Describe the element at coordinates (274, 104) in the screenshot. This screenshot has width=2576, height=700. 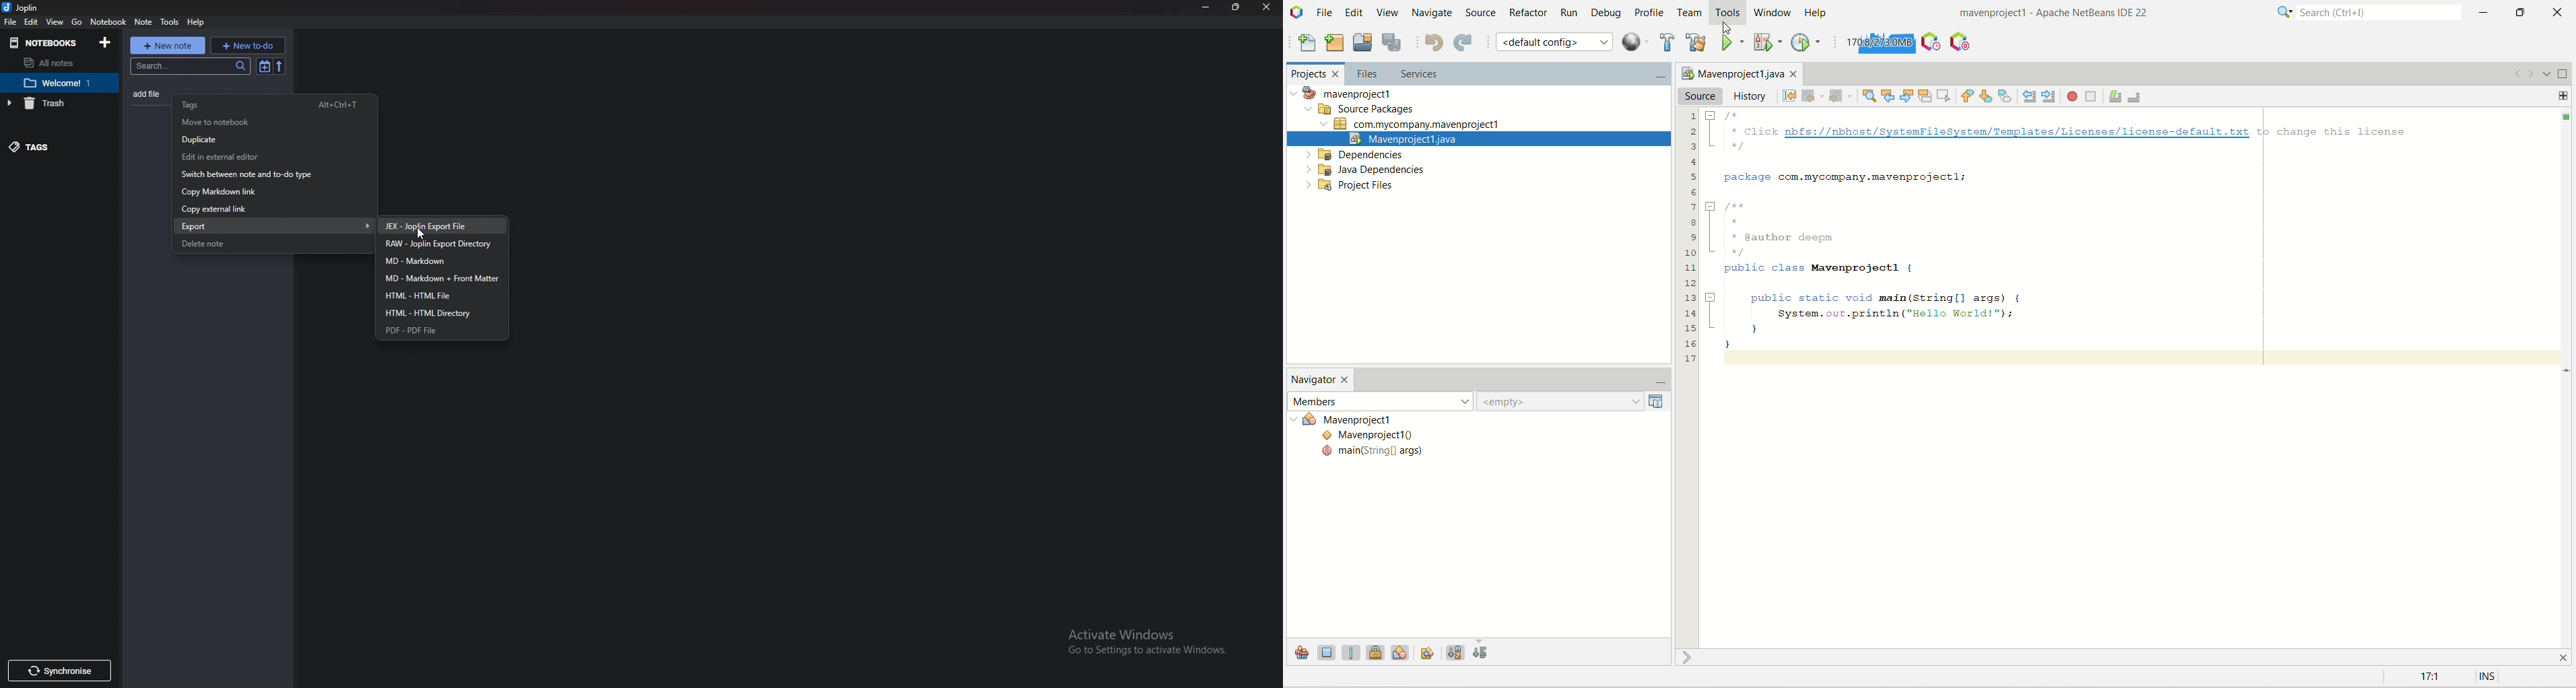
I see `Tags` at that location.